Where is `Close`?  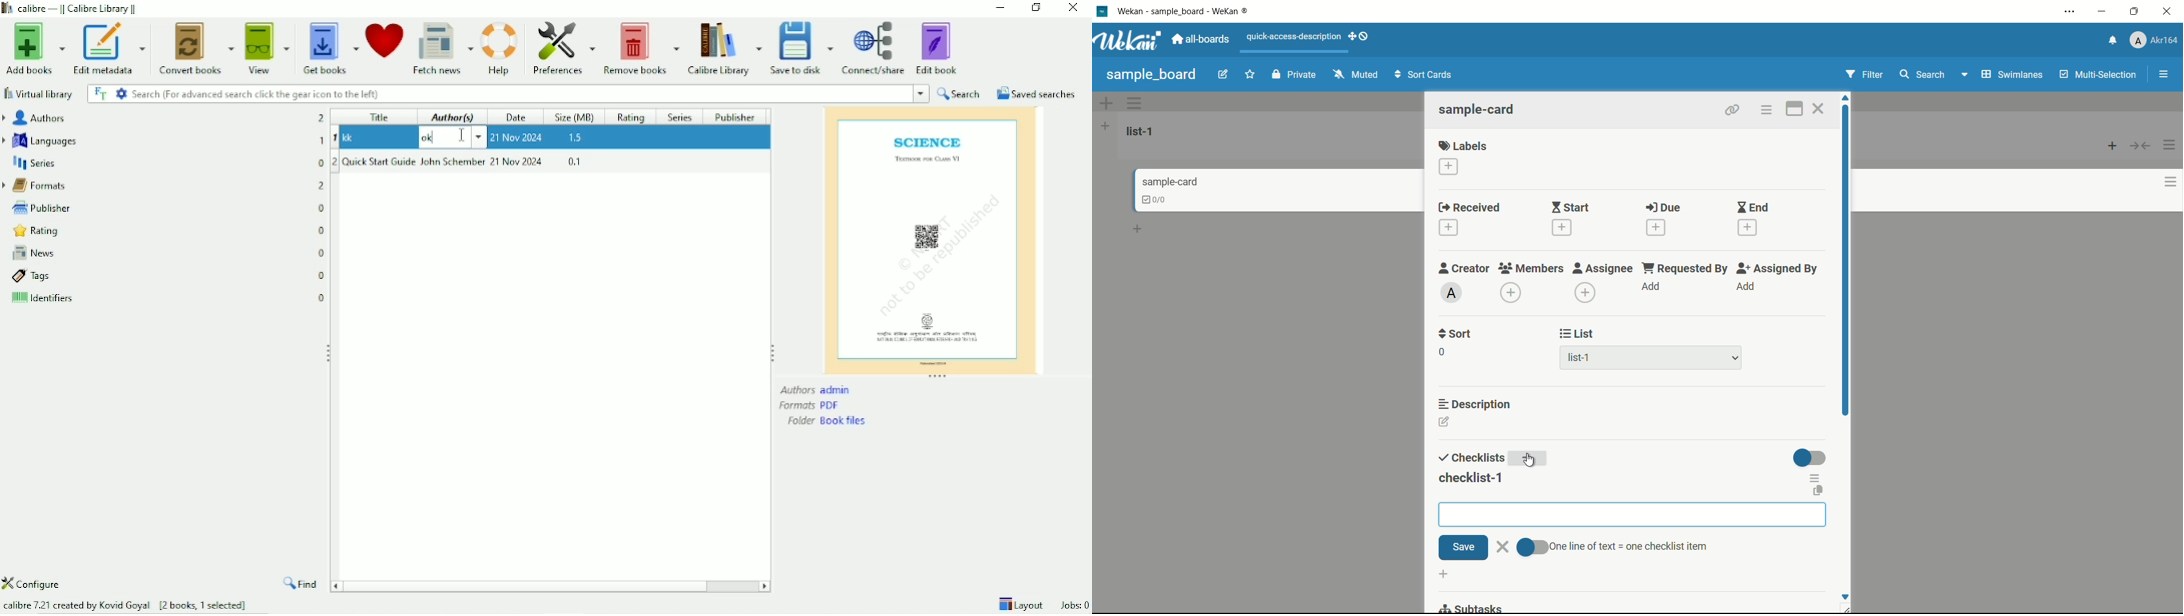
Close is located at coordinates (1073, 8).